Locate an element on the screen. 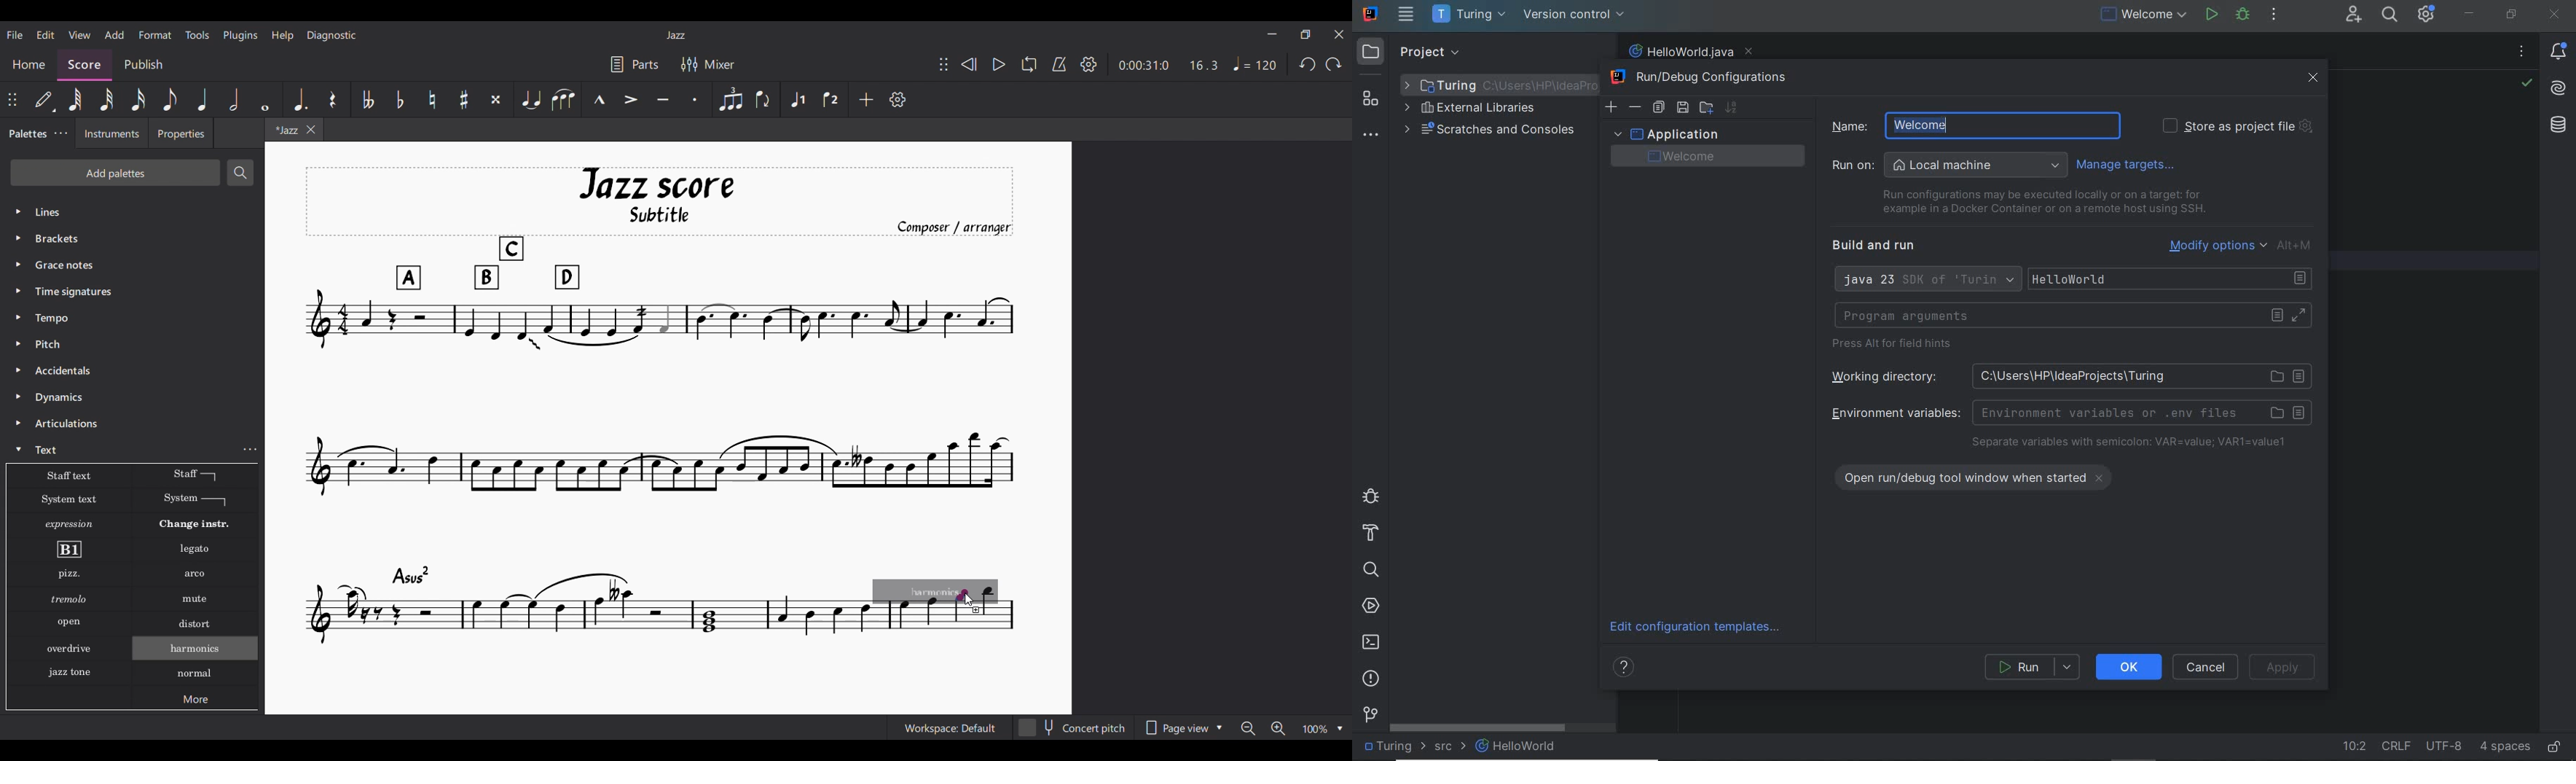 Image resolution: width=2576 pixels, height=784 pixels. Change position is located at coordinates (12, 99).